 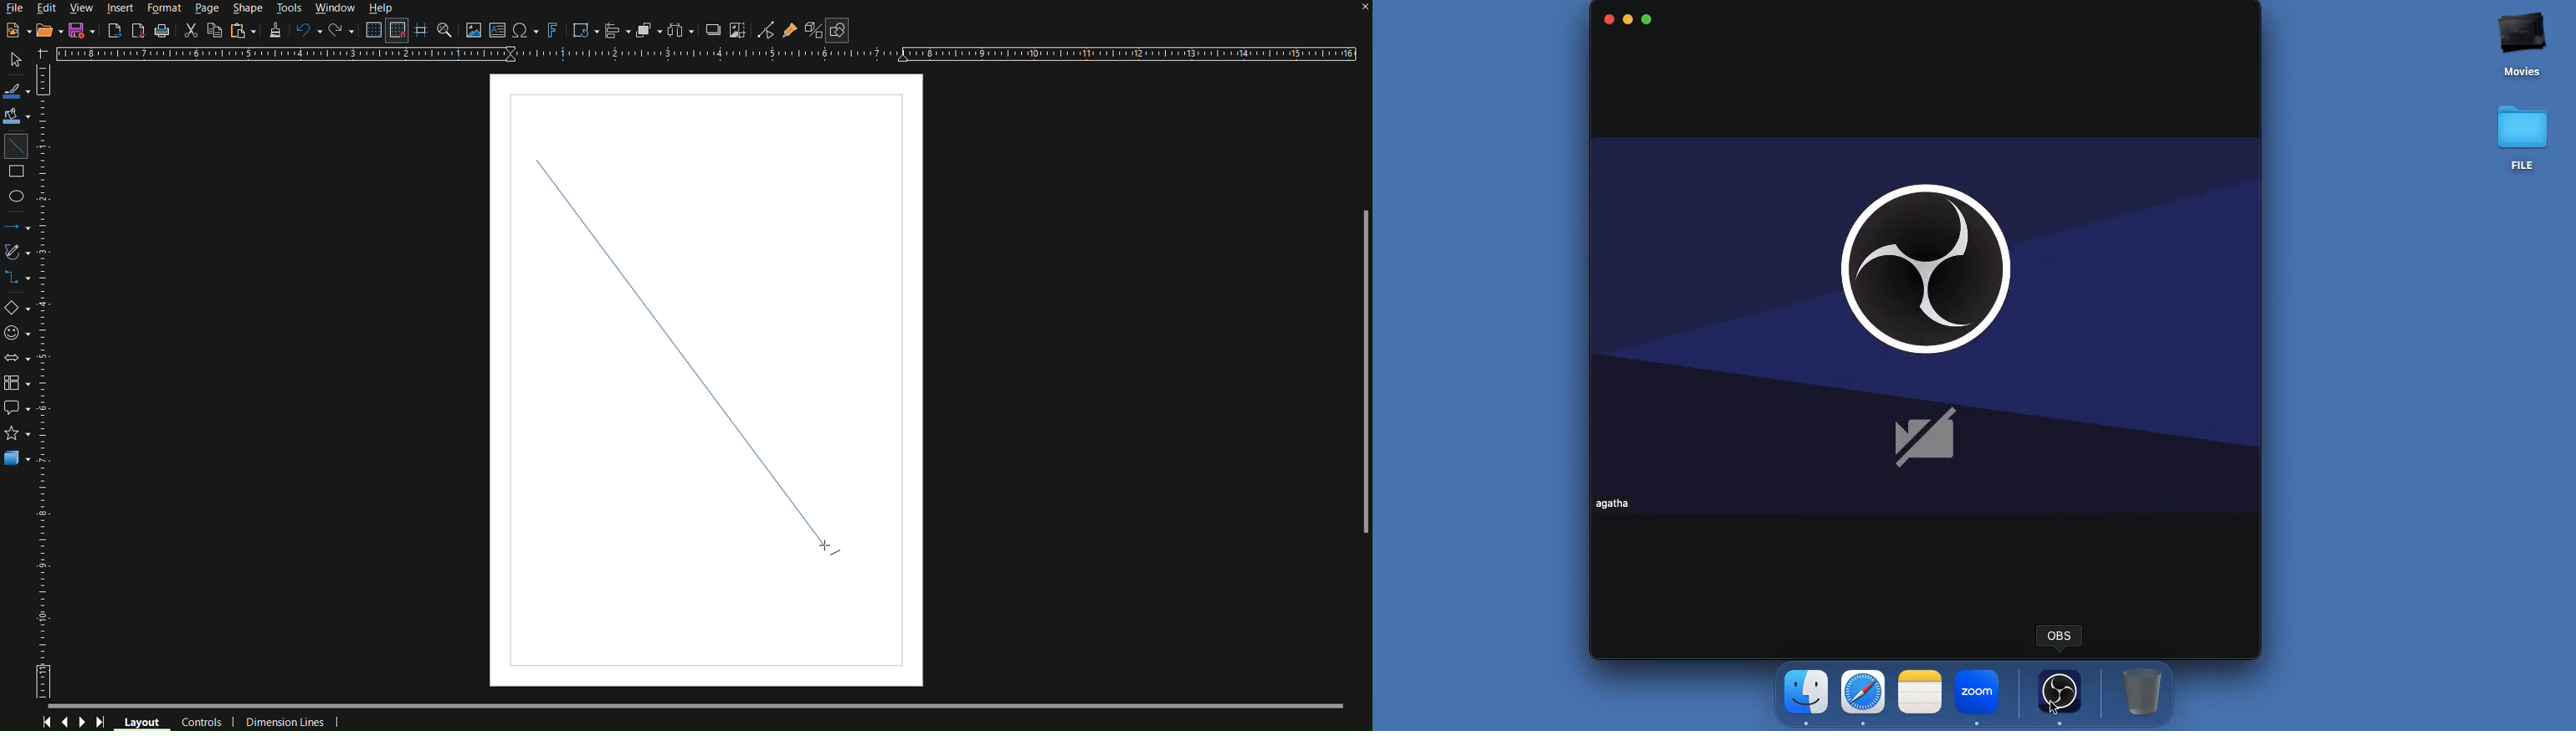 I want to click on Vertical Horizontal, so click(x=47, y=381).